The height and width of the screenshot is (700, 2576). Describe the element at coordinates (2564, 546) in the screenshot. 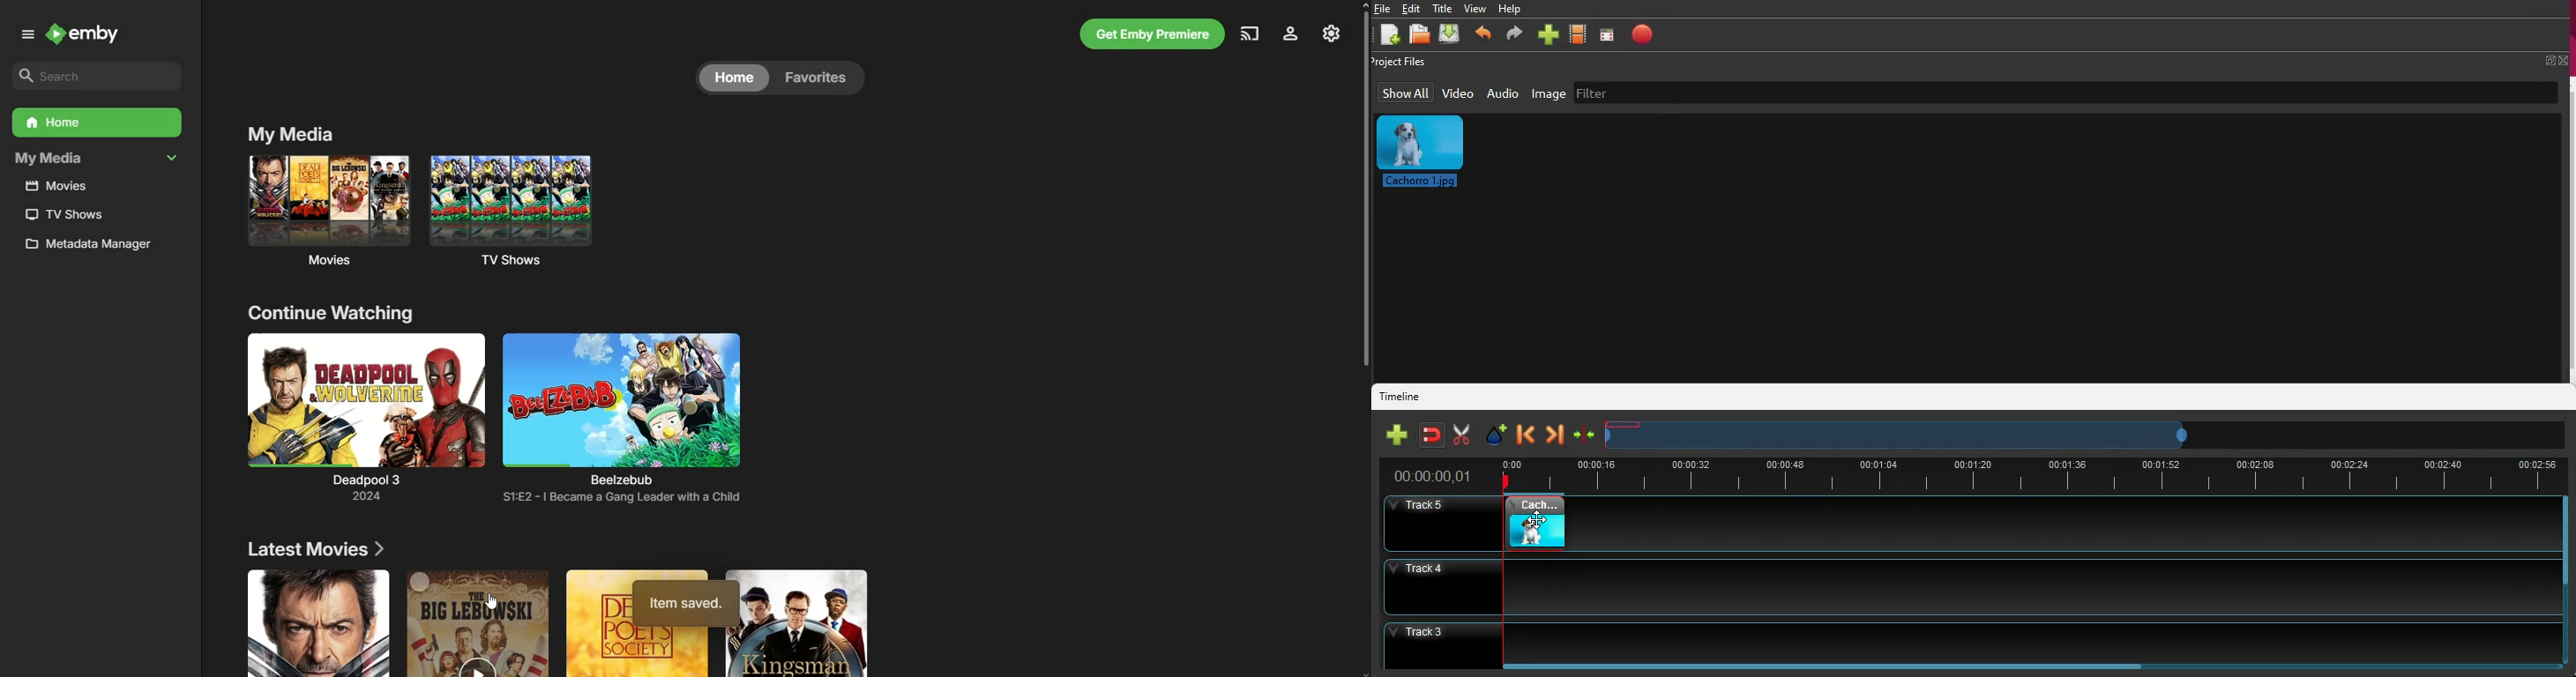

I see `scroll bar` at that location.